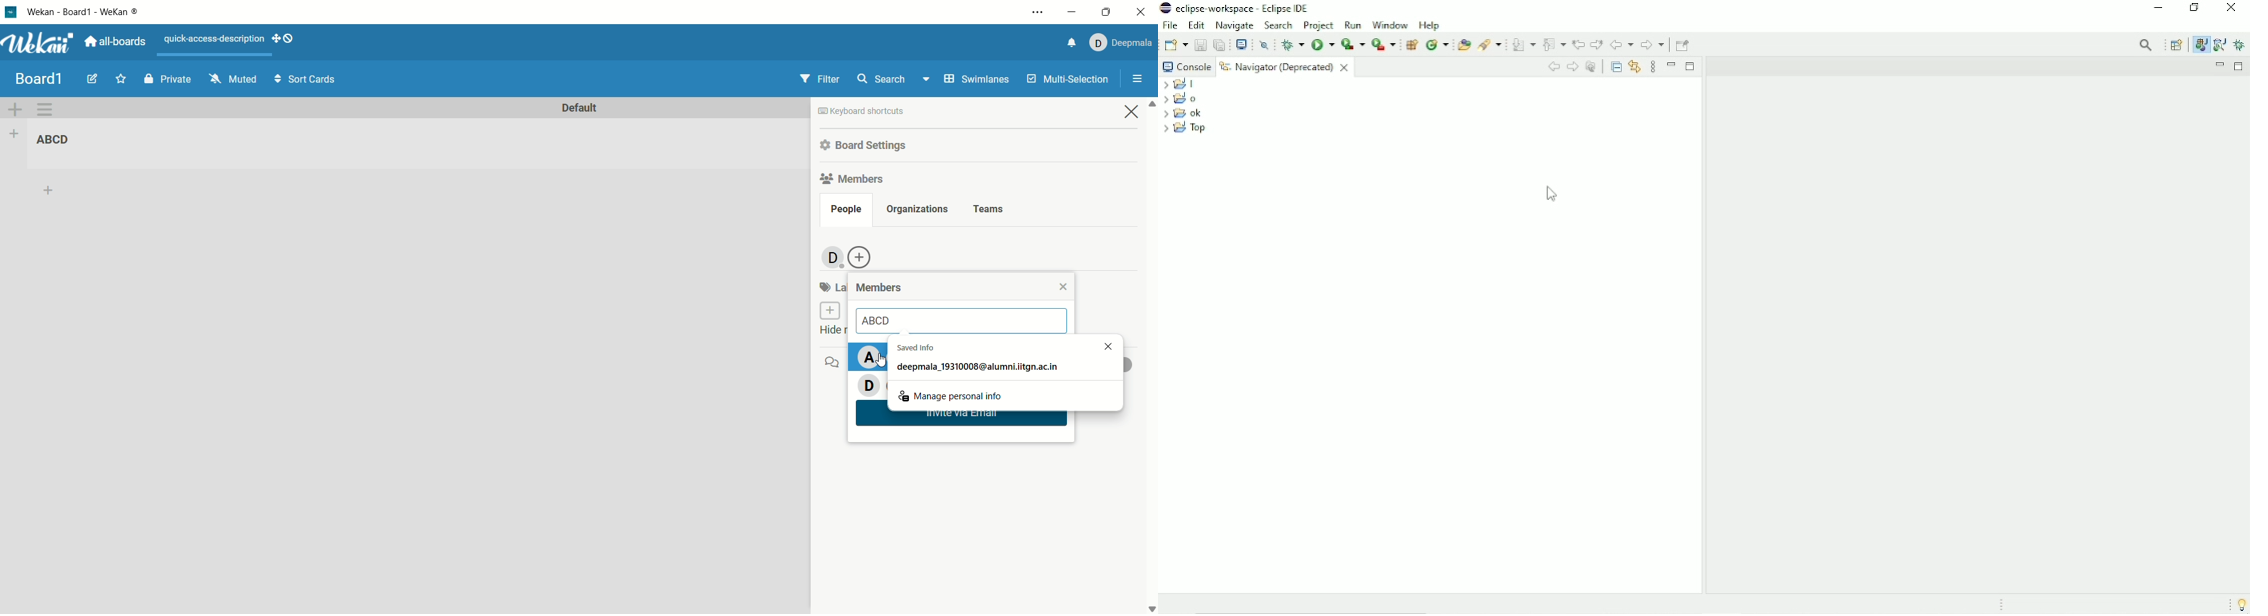 This screenshot has width=2268, height=616. What do you see at coordinates (277, 40) in the screenshot?
I see `show-desktop-drag-handles` at bounding box center [277, 40].